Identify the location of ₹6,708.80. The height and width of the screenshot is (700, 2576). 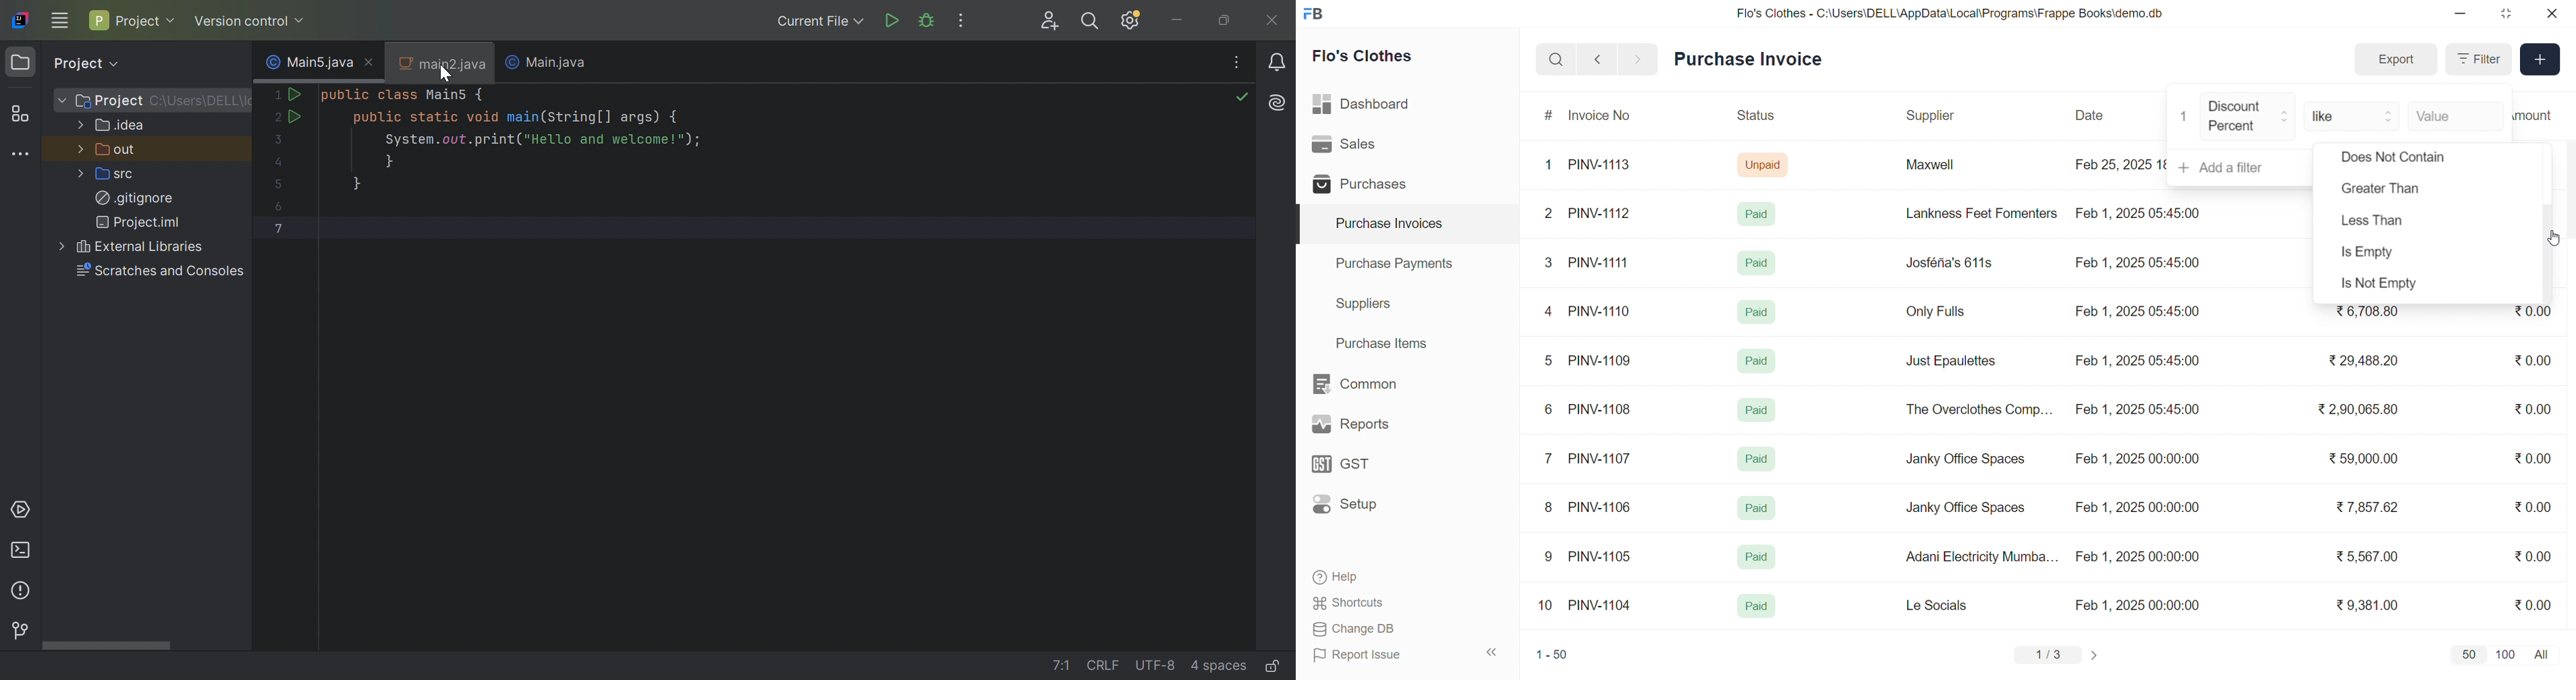
(2367, 312).